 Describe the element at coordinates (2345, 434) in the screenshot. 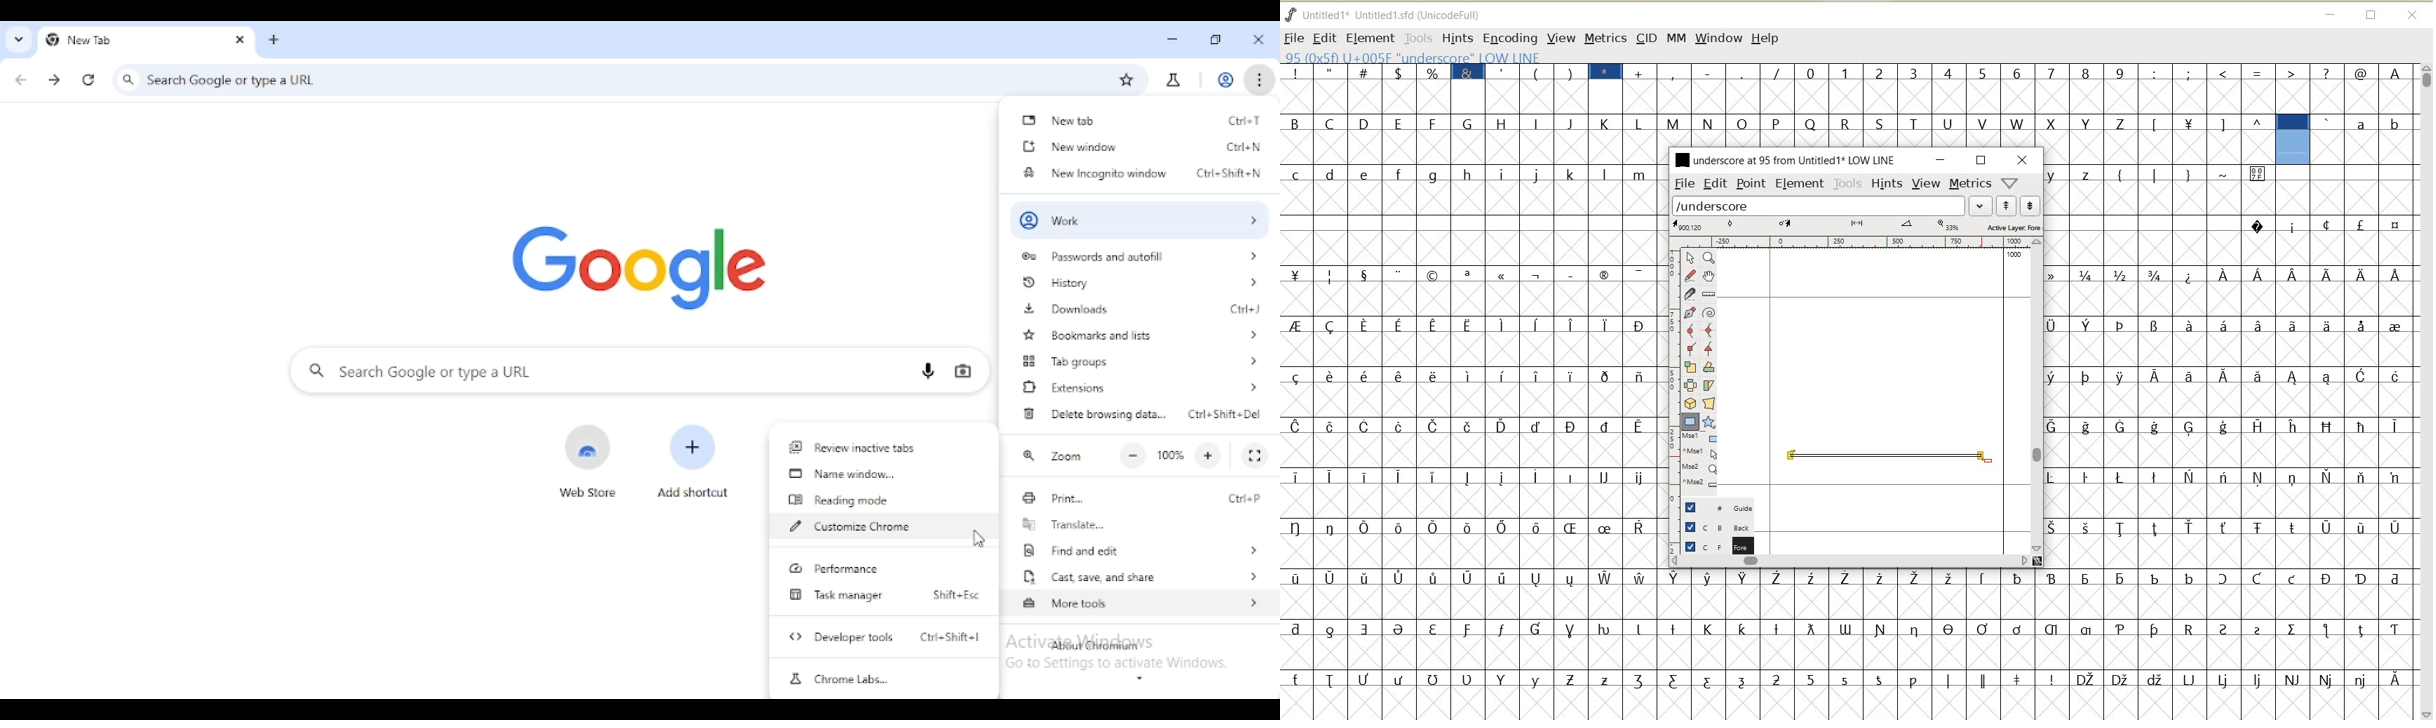

I see `GLYPHY CHARACTERS` at that location.